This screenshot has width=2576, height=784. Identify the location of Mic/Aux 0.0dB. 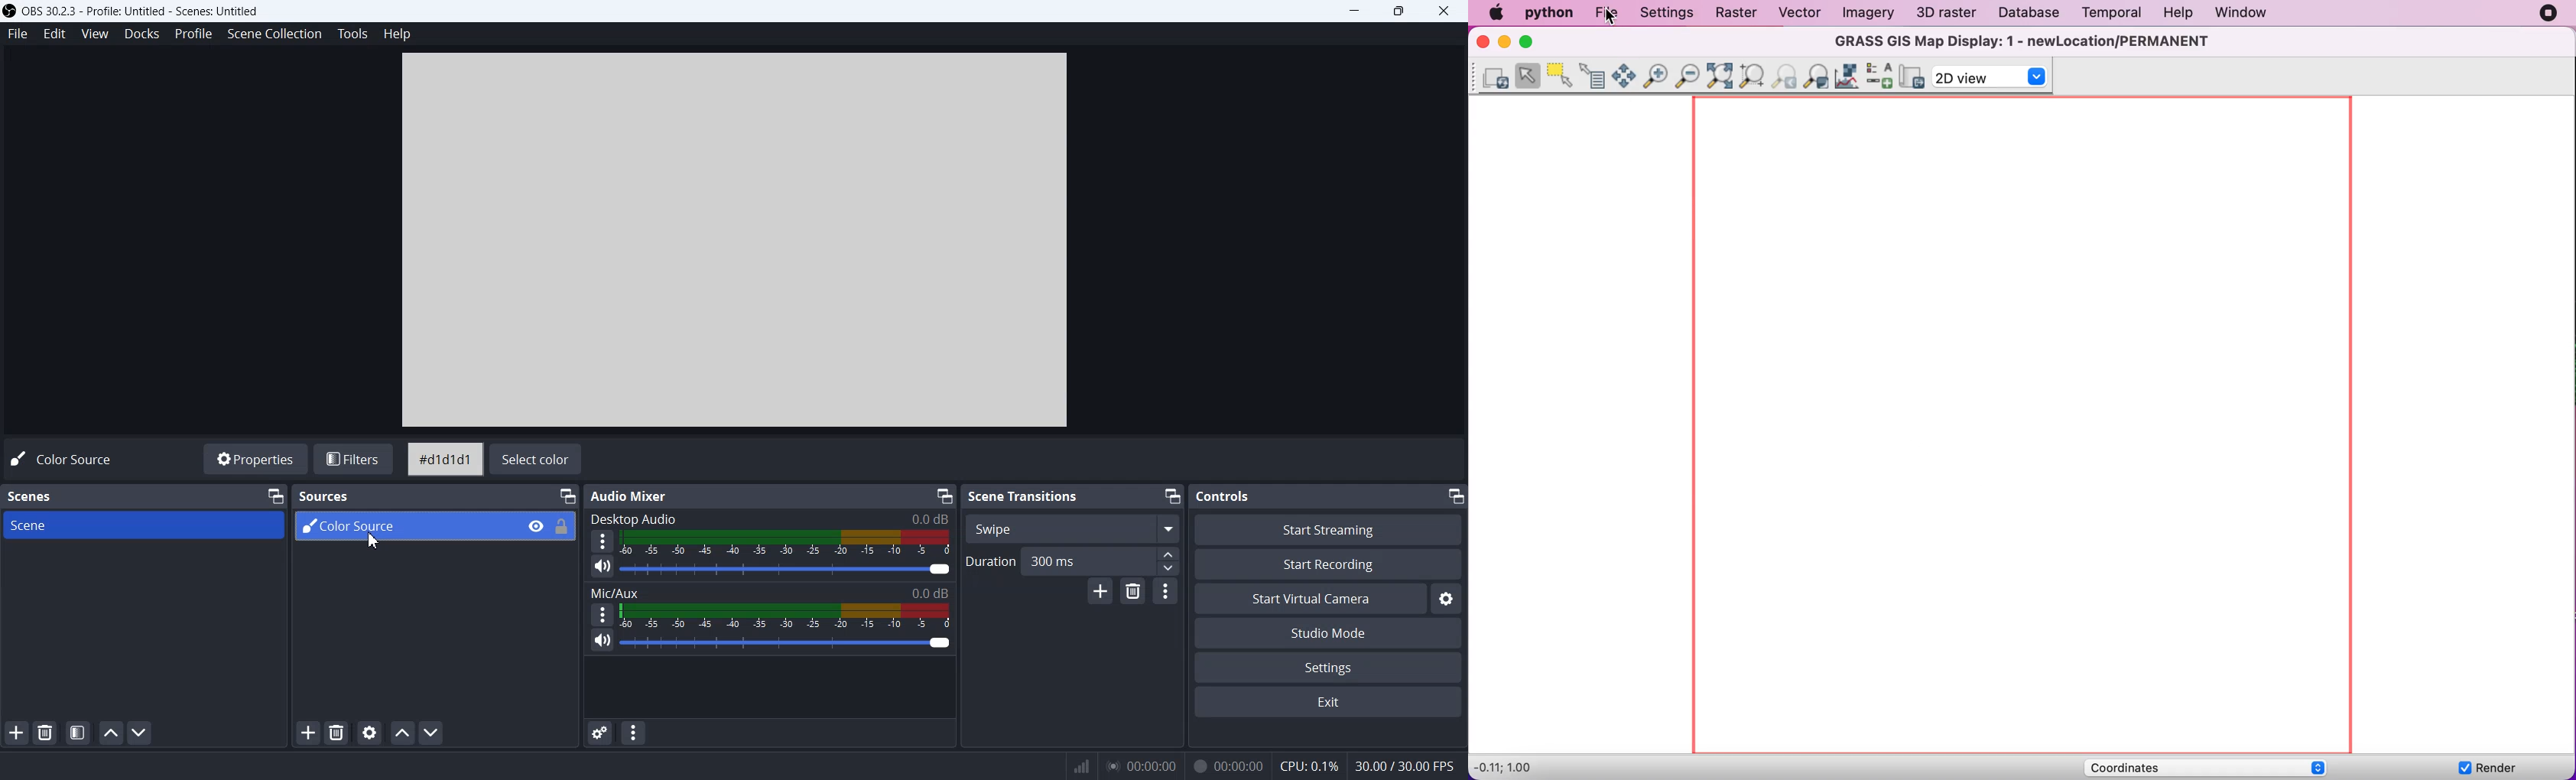
(769, 590).